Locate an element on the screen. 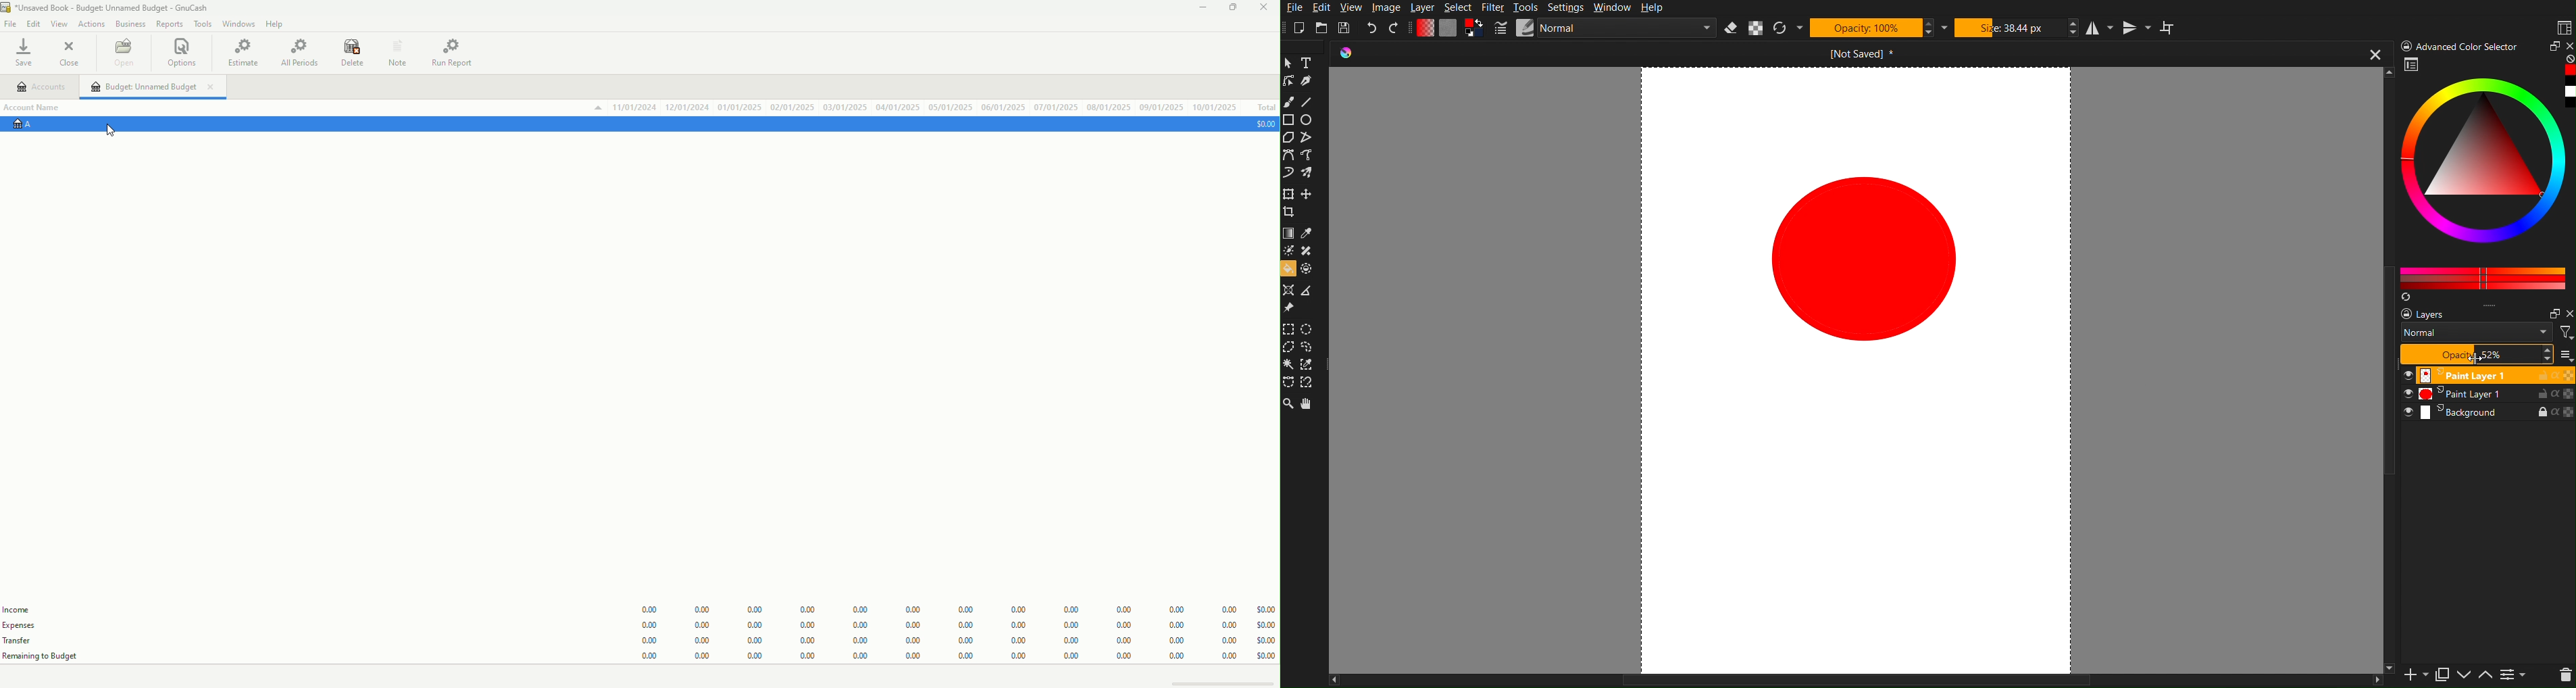 Image resolution: width=2576 pixels, height=700 pixels. Edit Shape is located at coordinates (1288, 82).